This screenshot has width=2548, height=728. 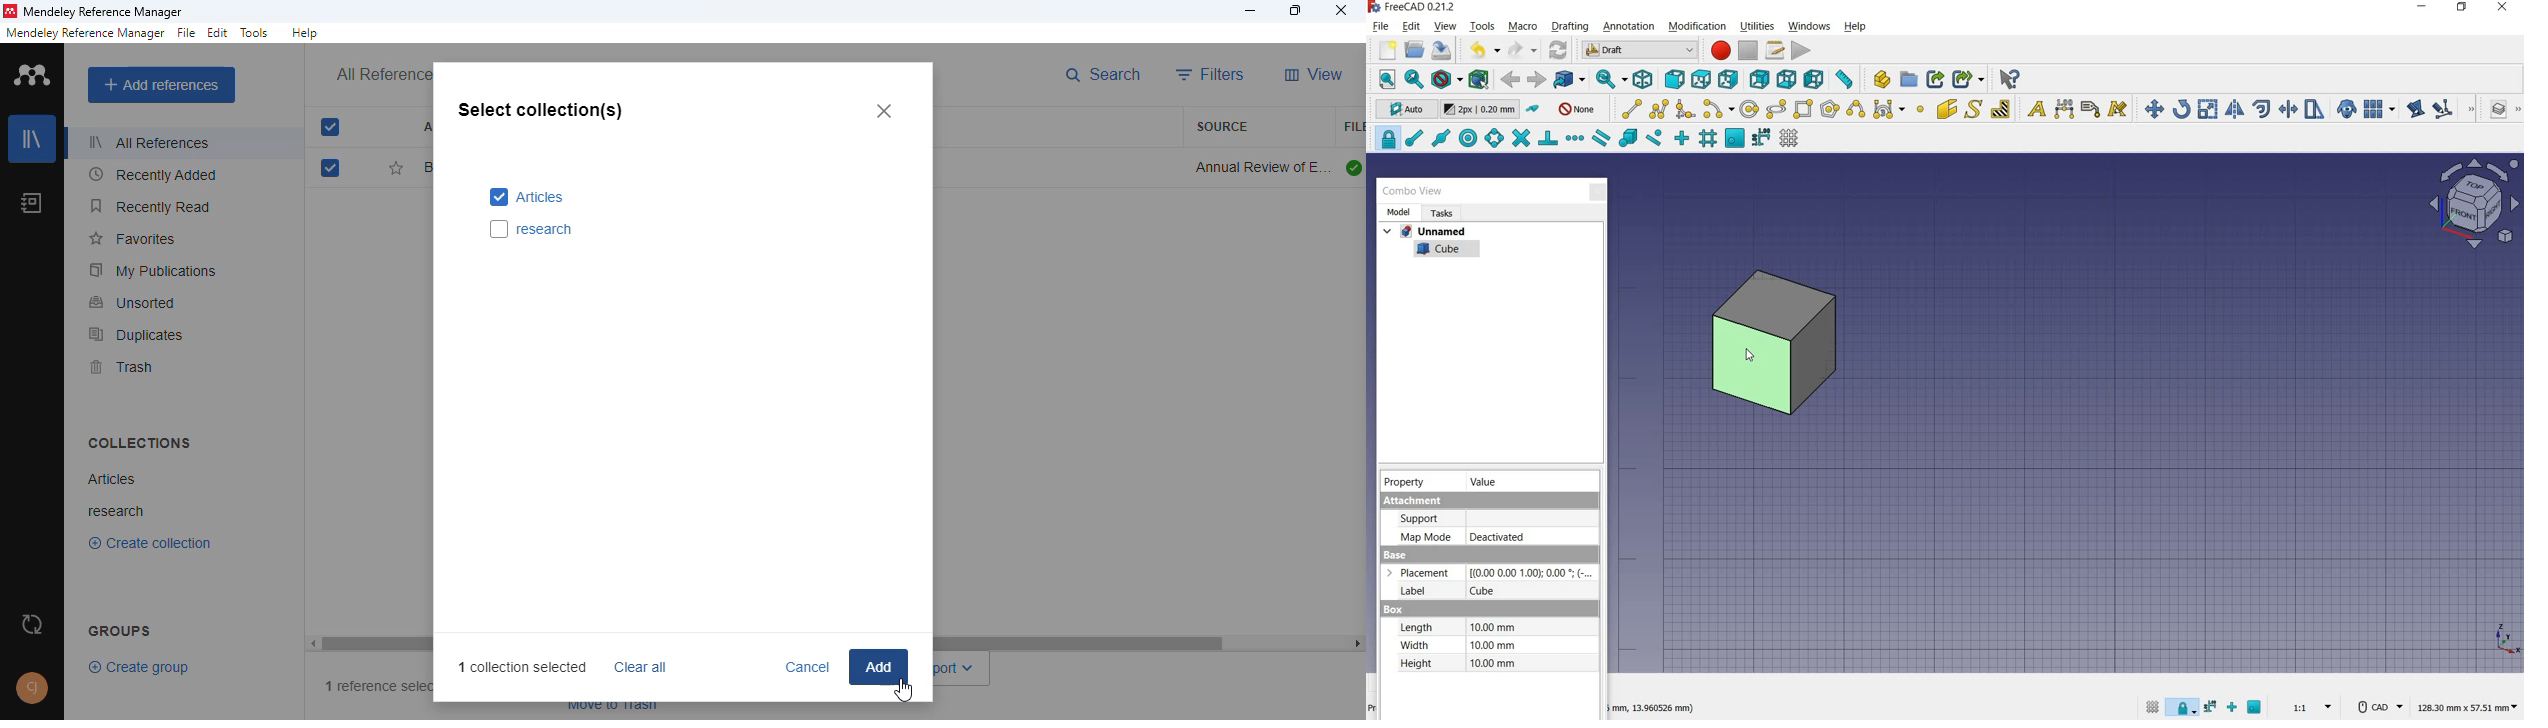 I want to click on system name, so click(x=1413, y=7).